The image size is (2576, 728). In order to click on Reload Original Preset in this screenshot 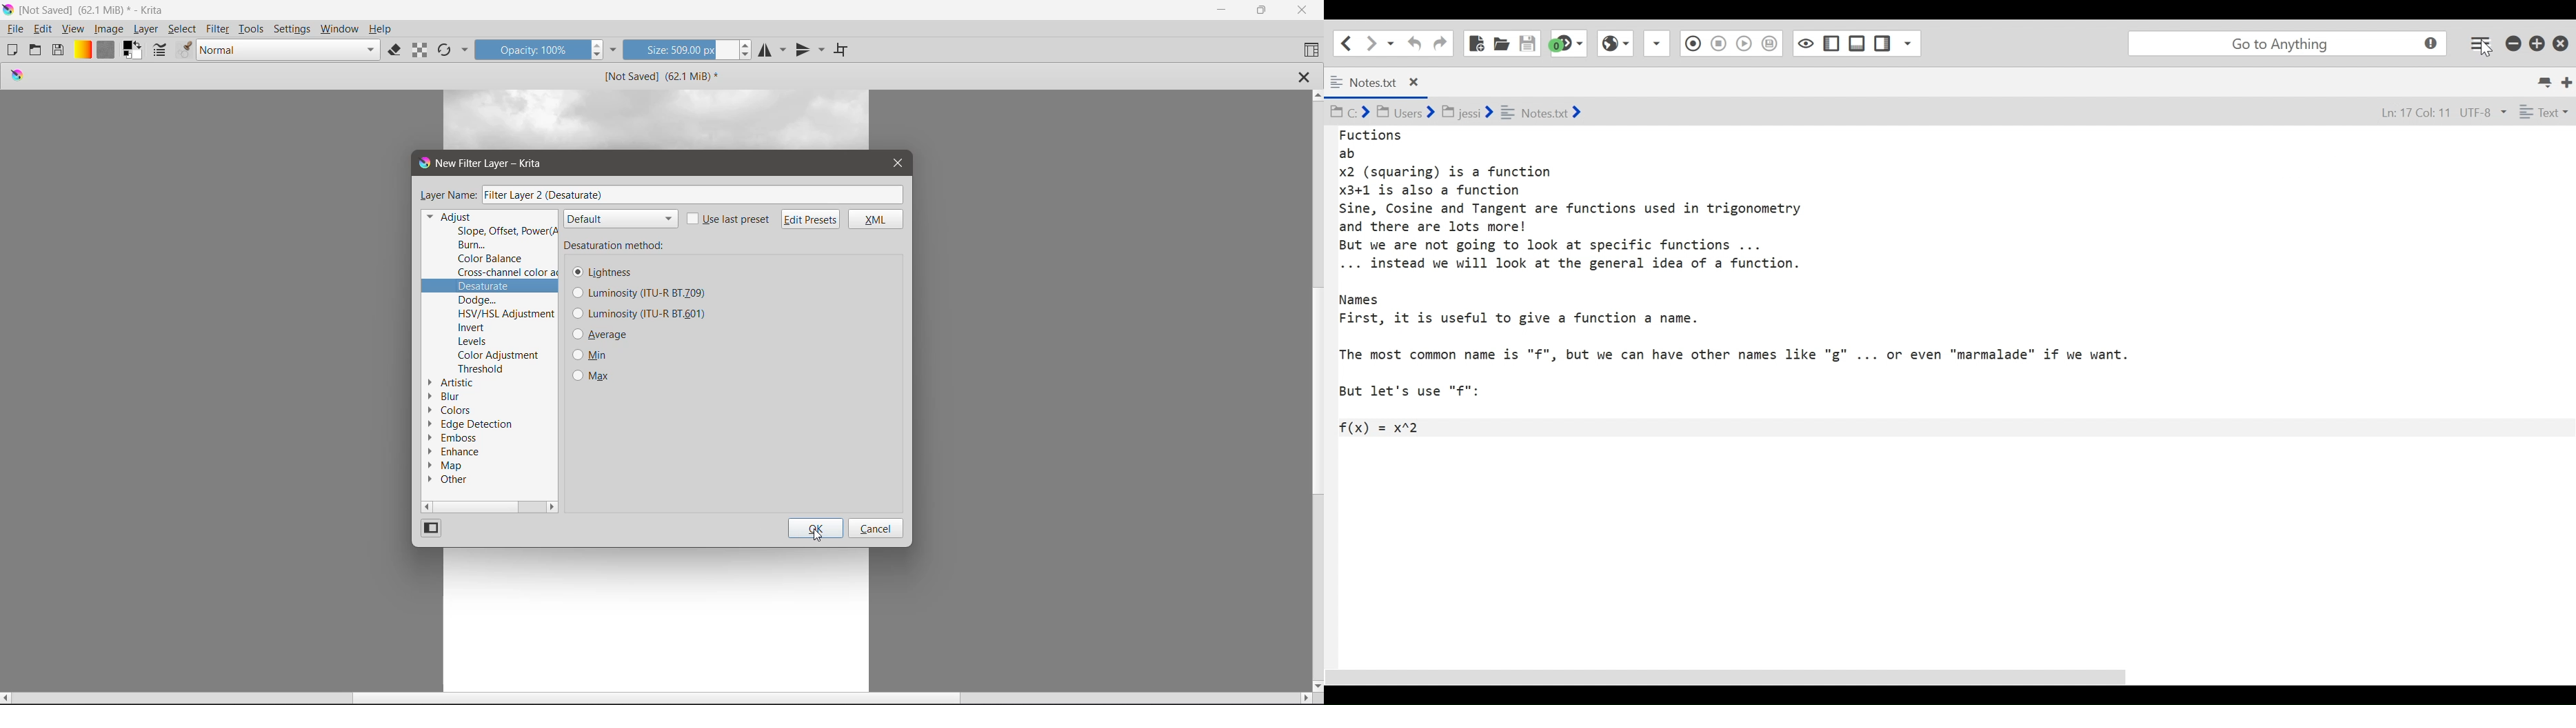, I will do `click(445, 50)`.